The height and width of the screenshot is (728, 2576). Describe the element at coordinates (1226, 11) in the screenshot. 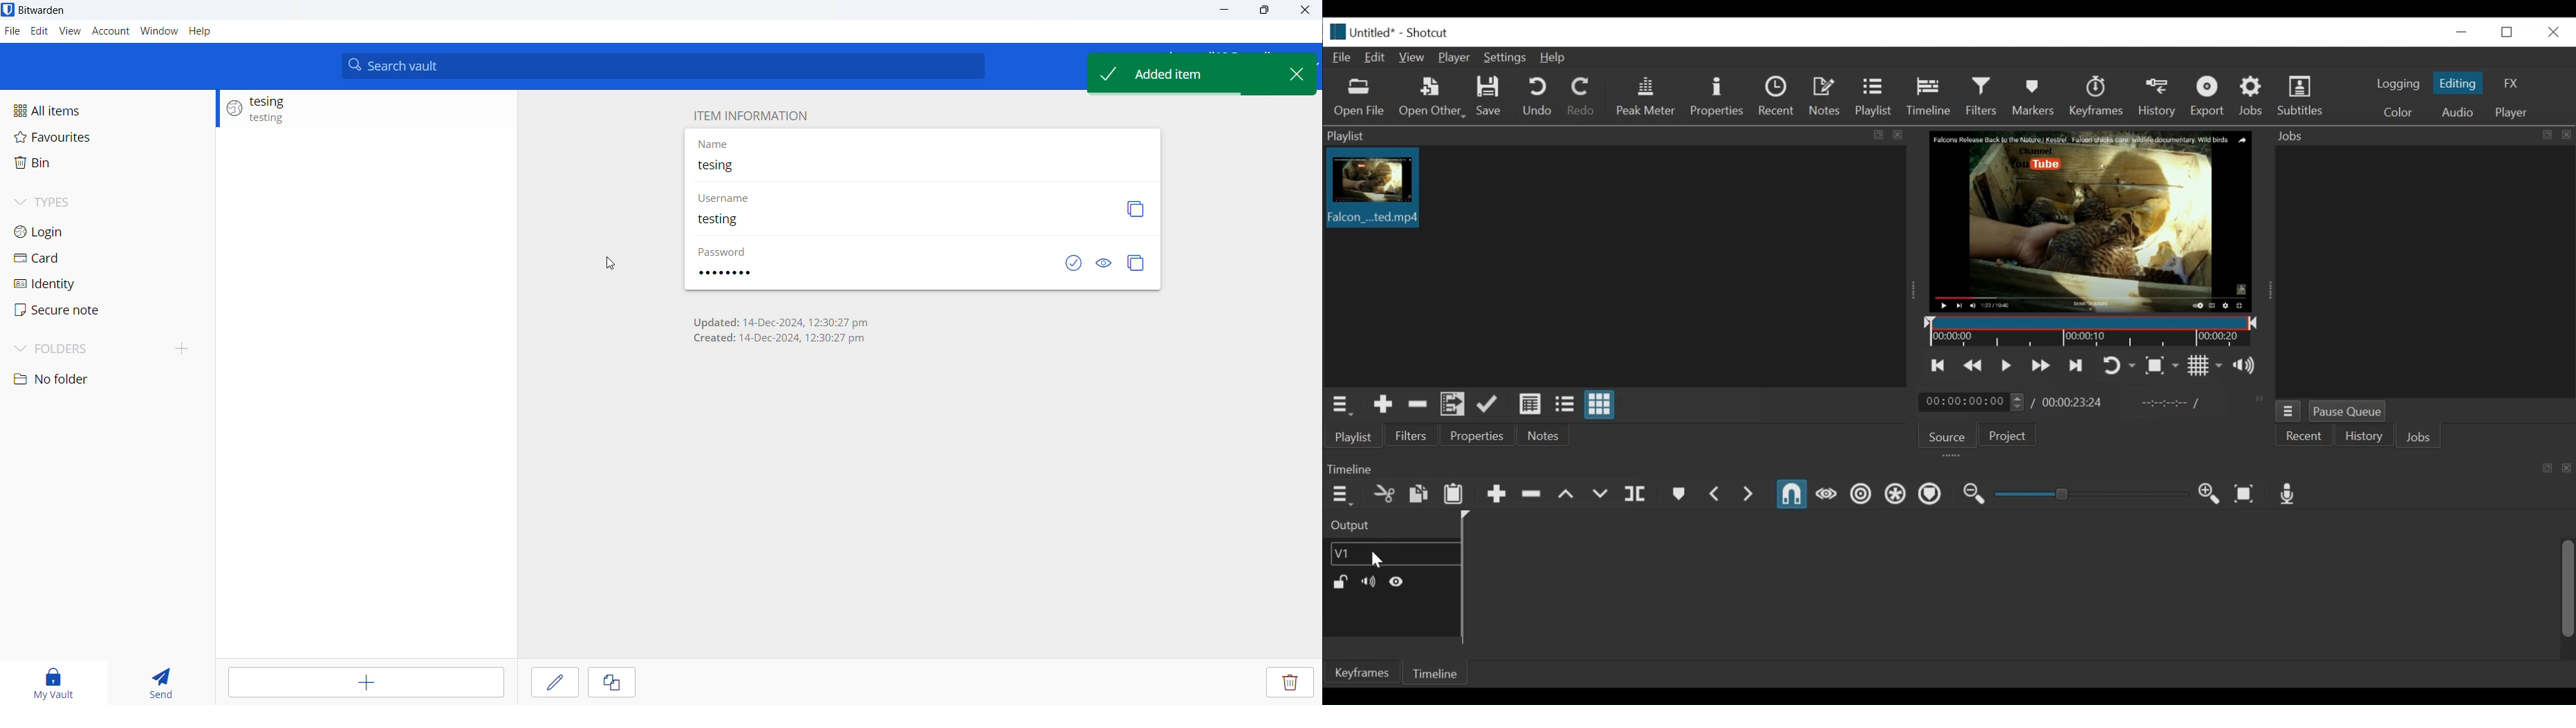

I see `minimize` at that location.